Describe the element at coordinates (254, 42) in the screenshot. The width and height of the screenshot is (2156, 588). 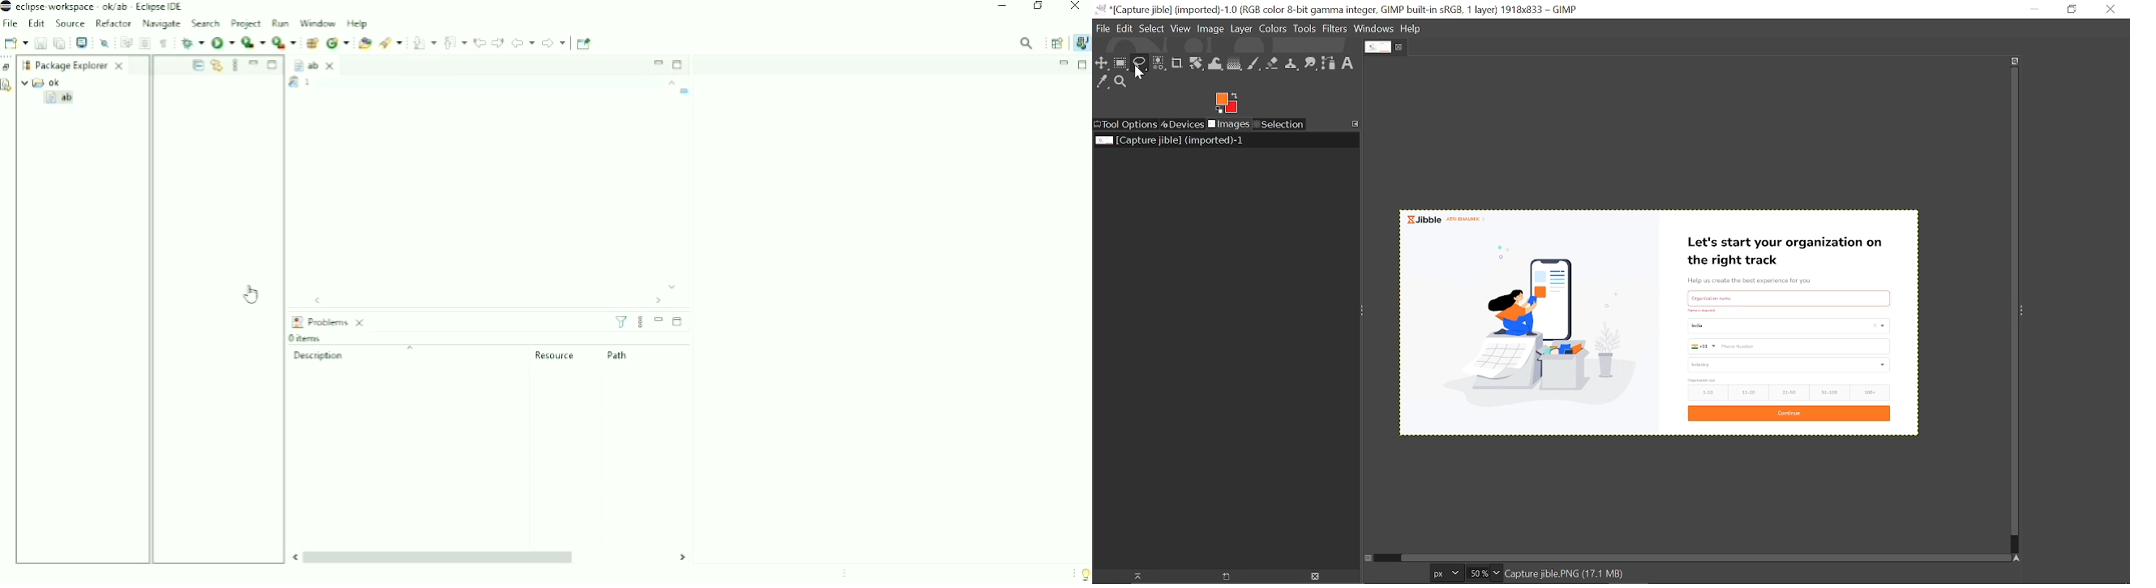
I see `Coverage` at that location.